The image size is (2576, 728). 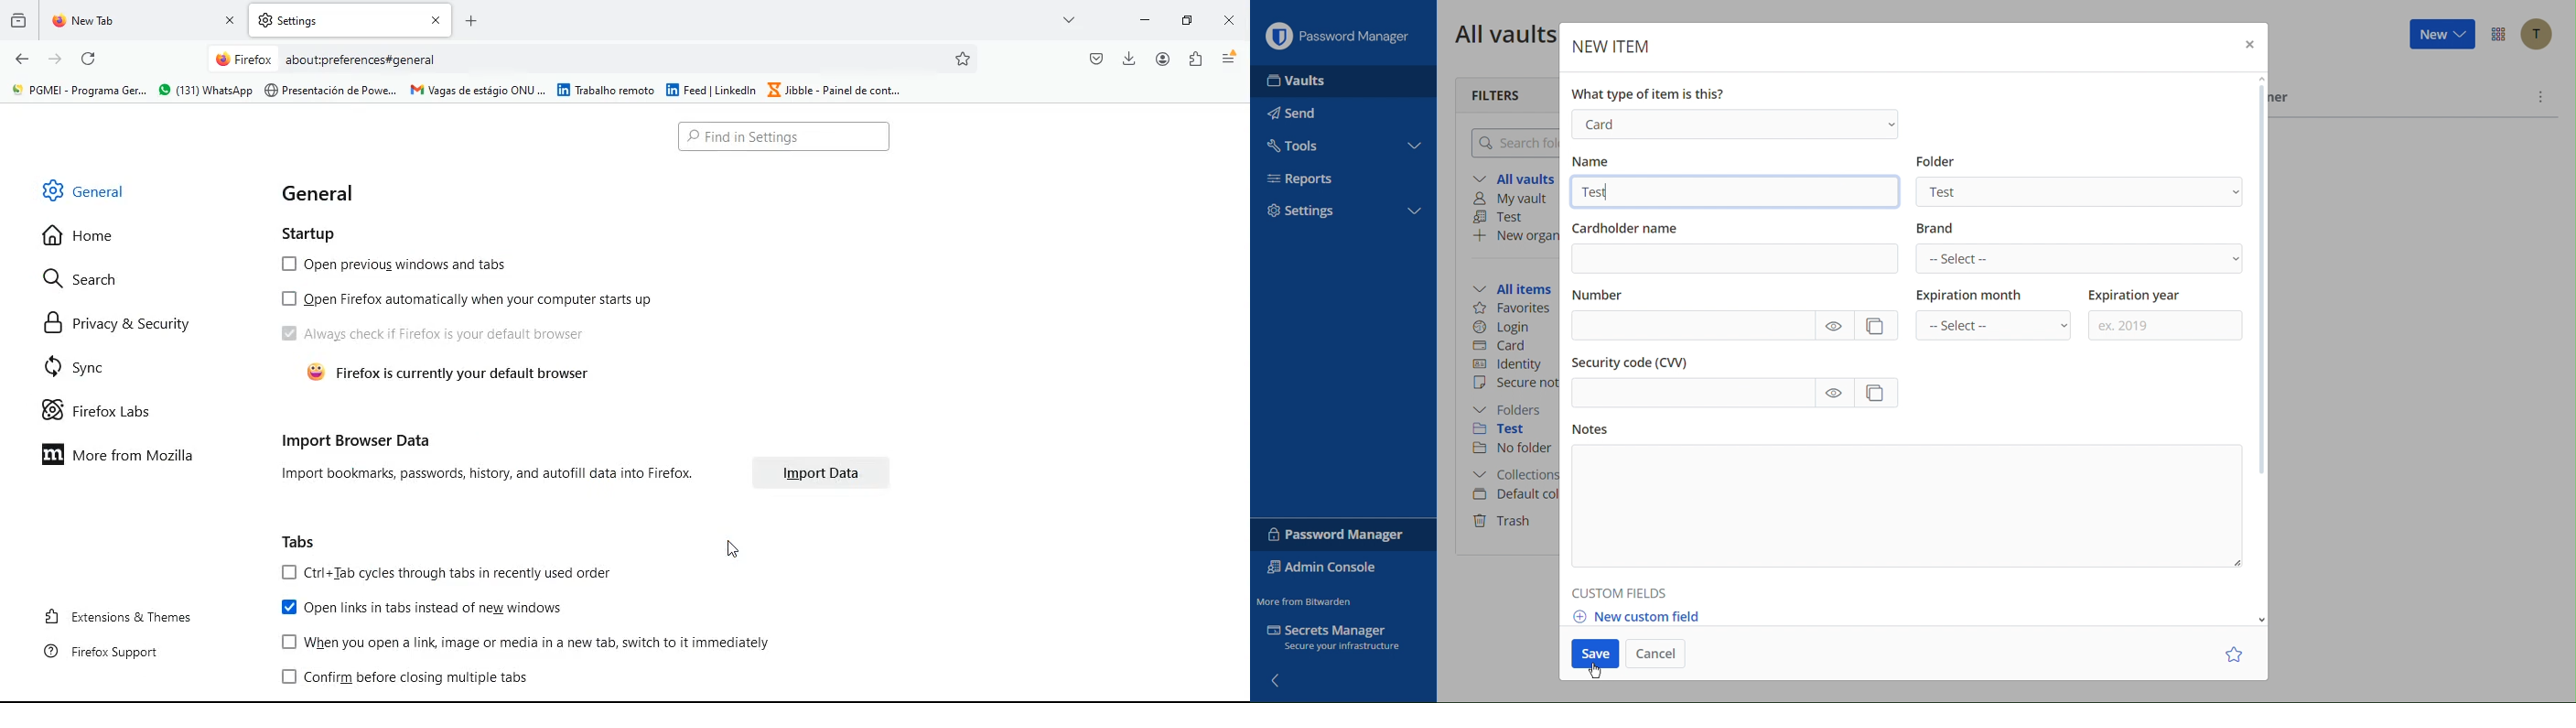 What do you see at coordinates (530, 643) in the screenshot?
I see `When you open a link image or media in a new tab, switch to it immediately` at bounding box center [530, 643].